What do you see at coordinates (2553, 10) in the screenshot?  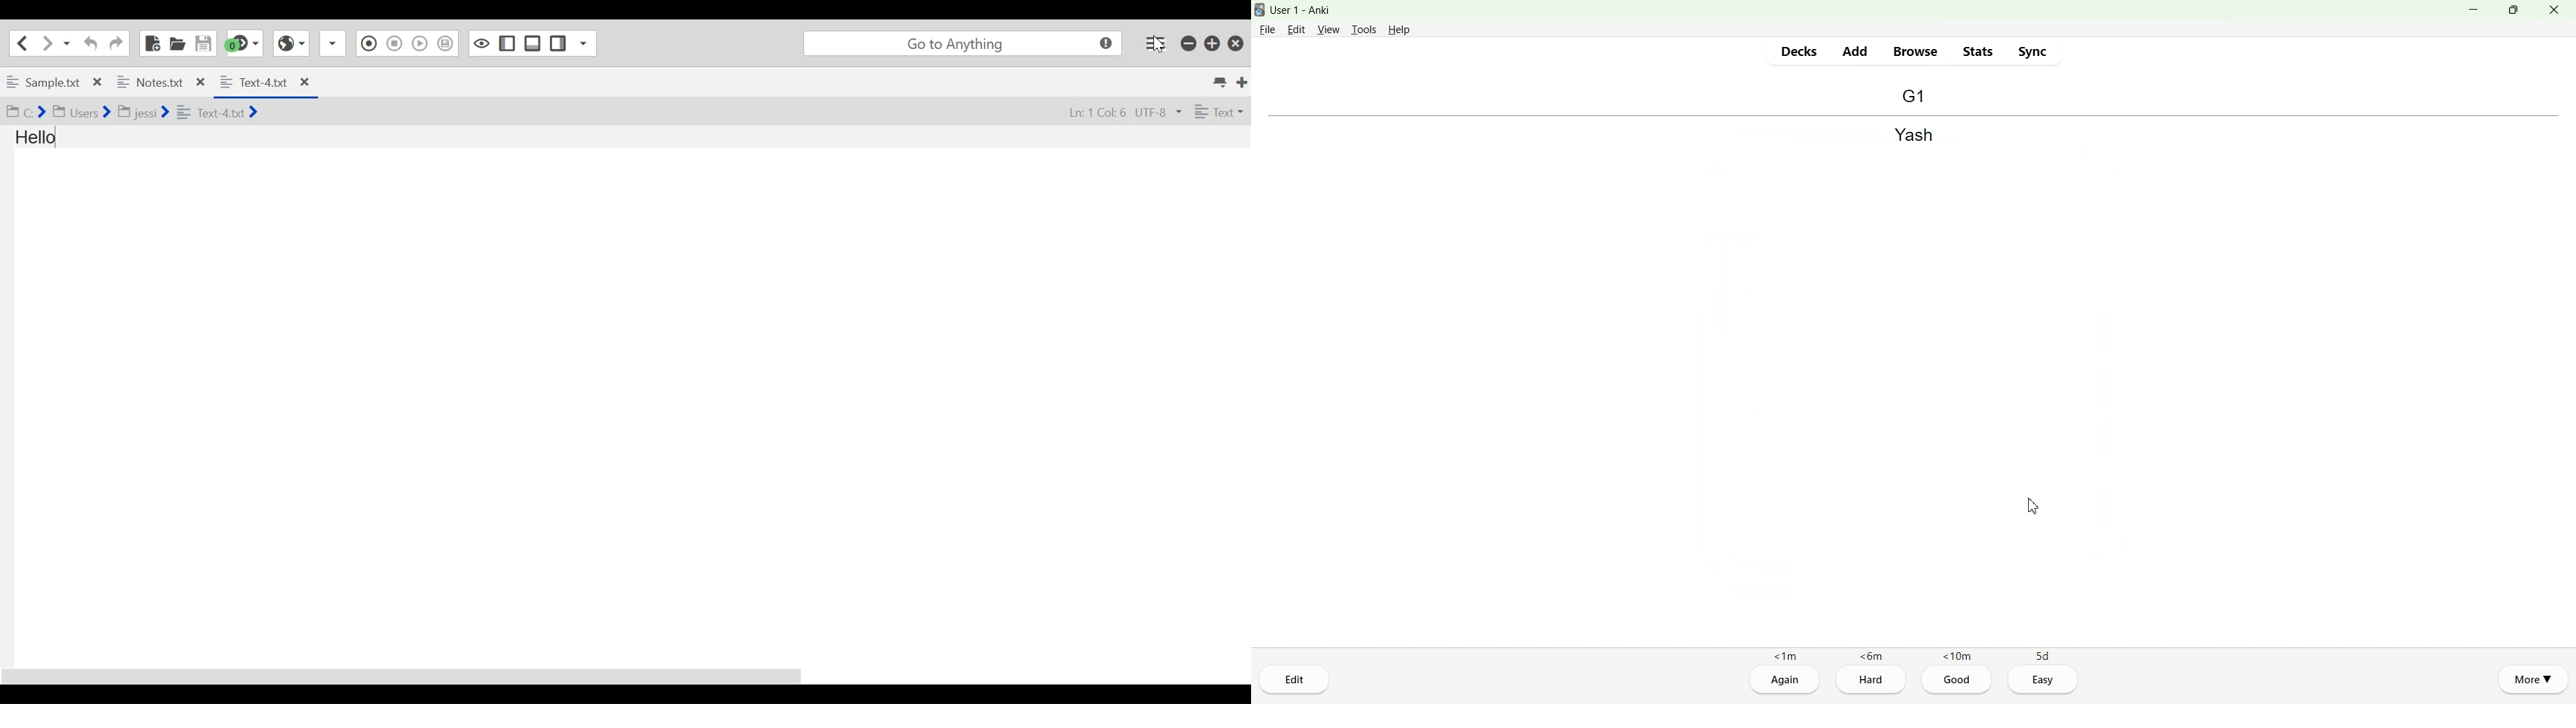 I see `Close` at bounding box center [2553, 10].